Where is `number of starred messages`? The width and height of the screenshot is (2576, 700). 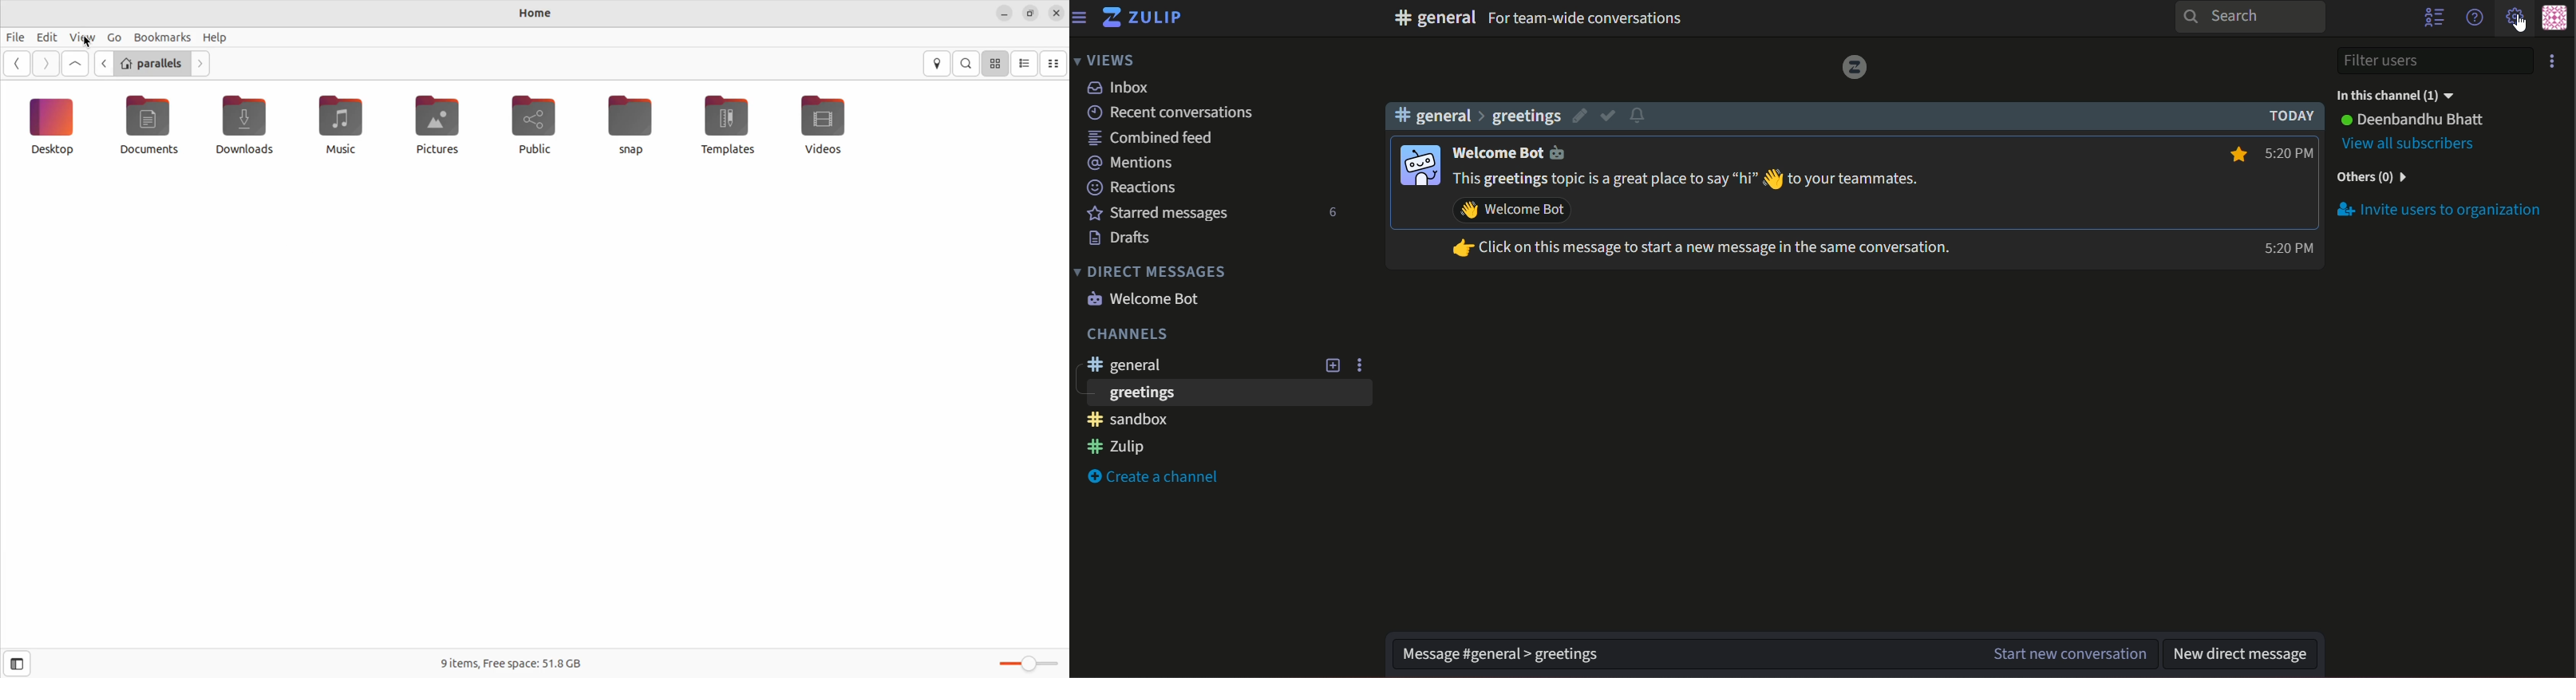 number of starred messages is located at coordinates (1334, 213).